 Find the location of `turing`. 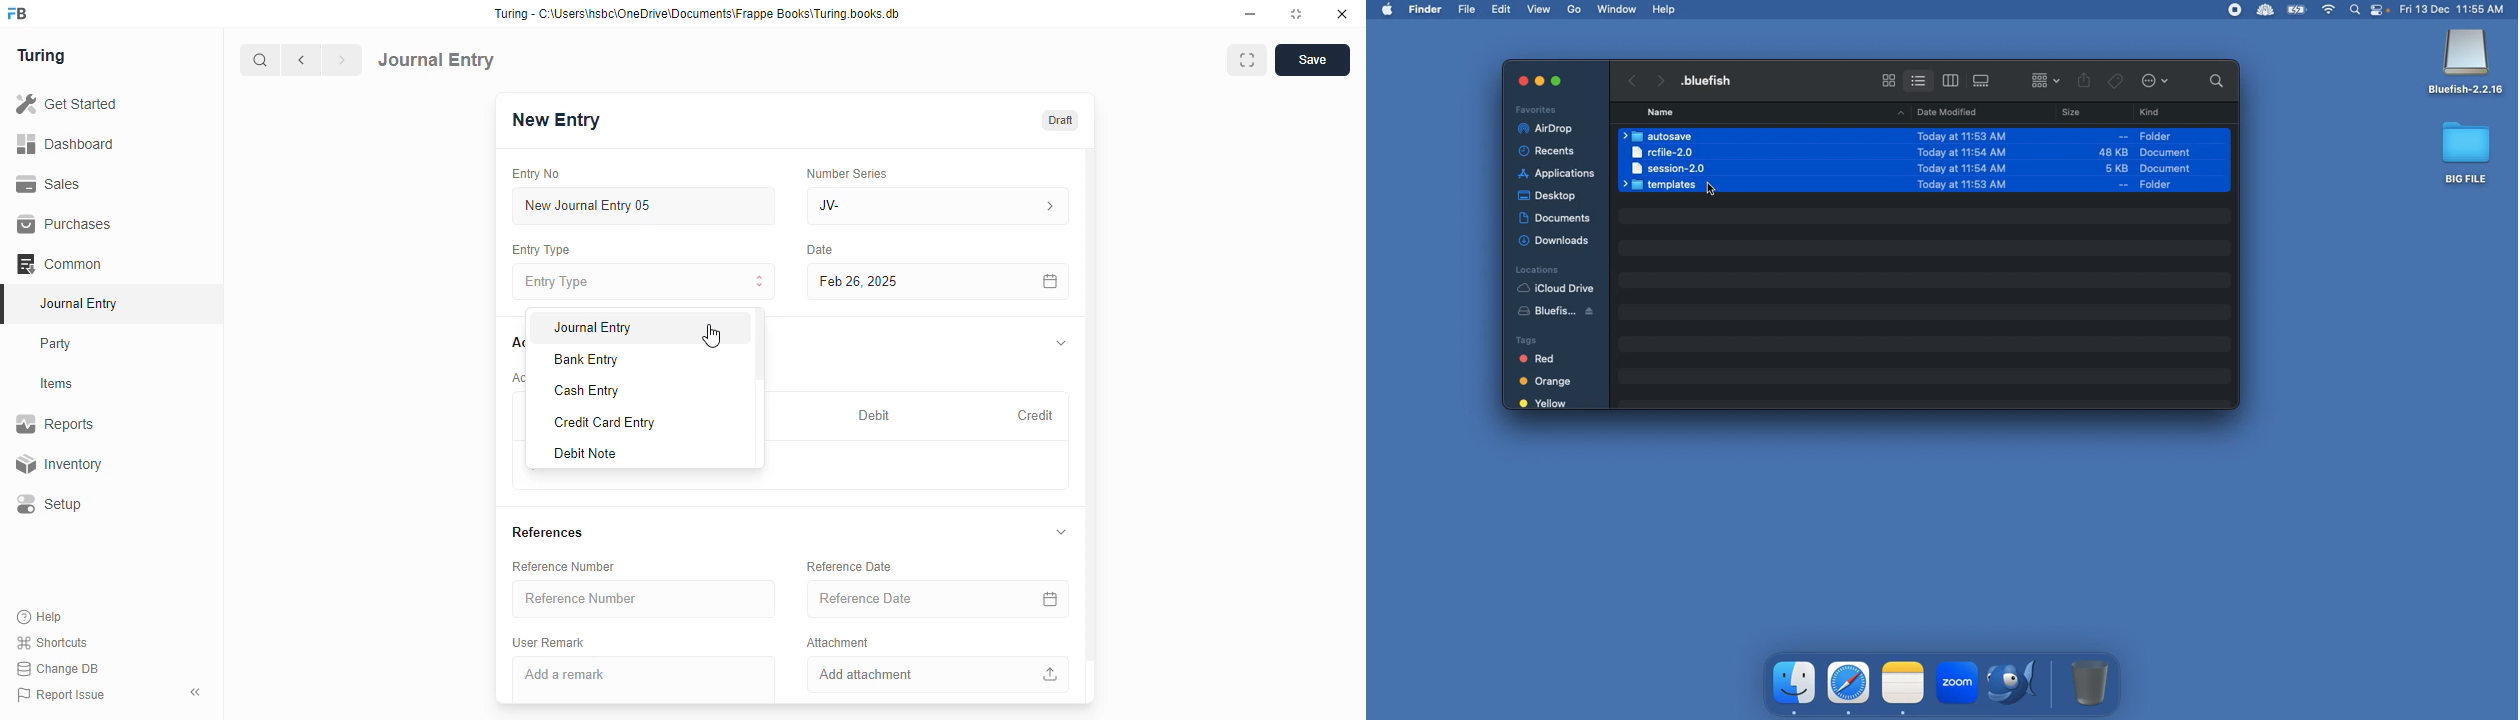

turing is located at coordinates (42, 57).